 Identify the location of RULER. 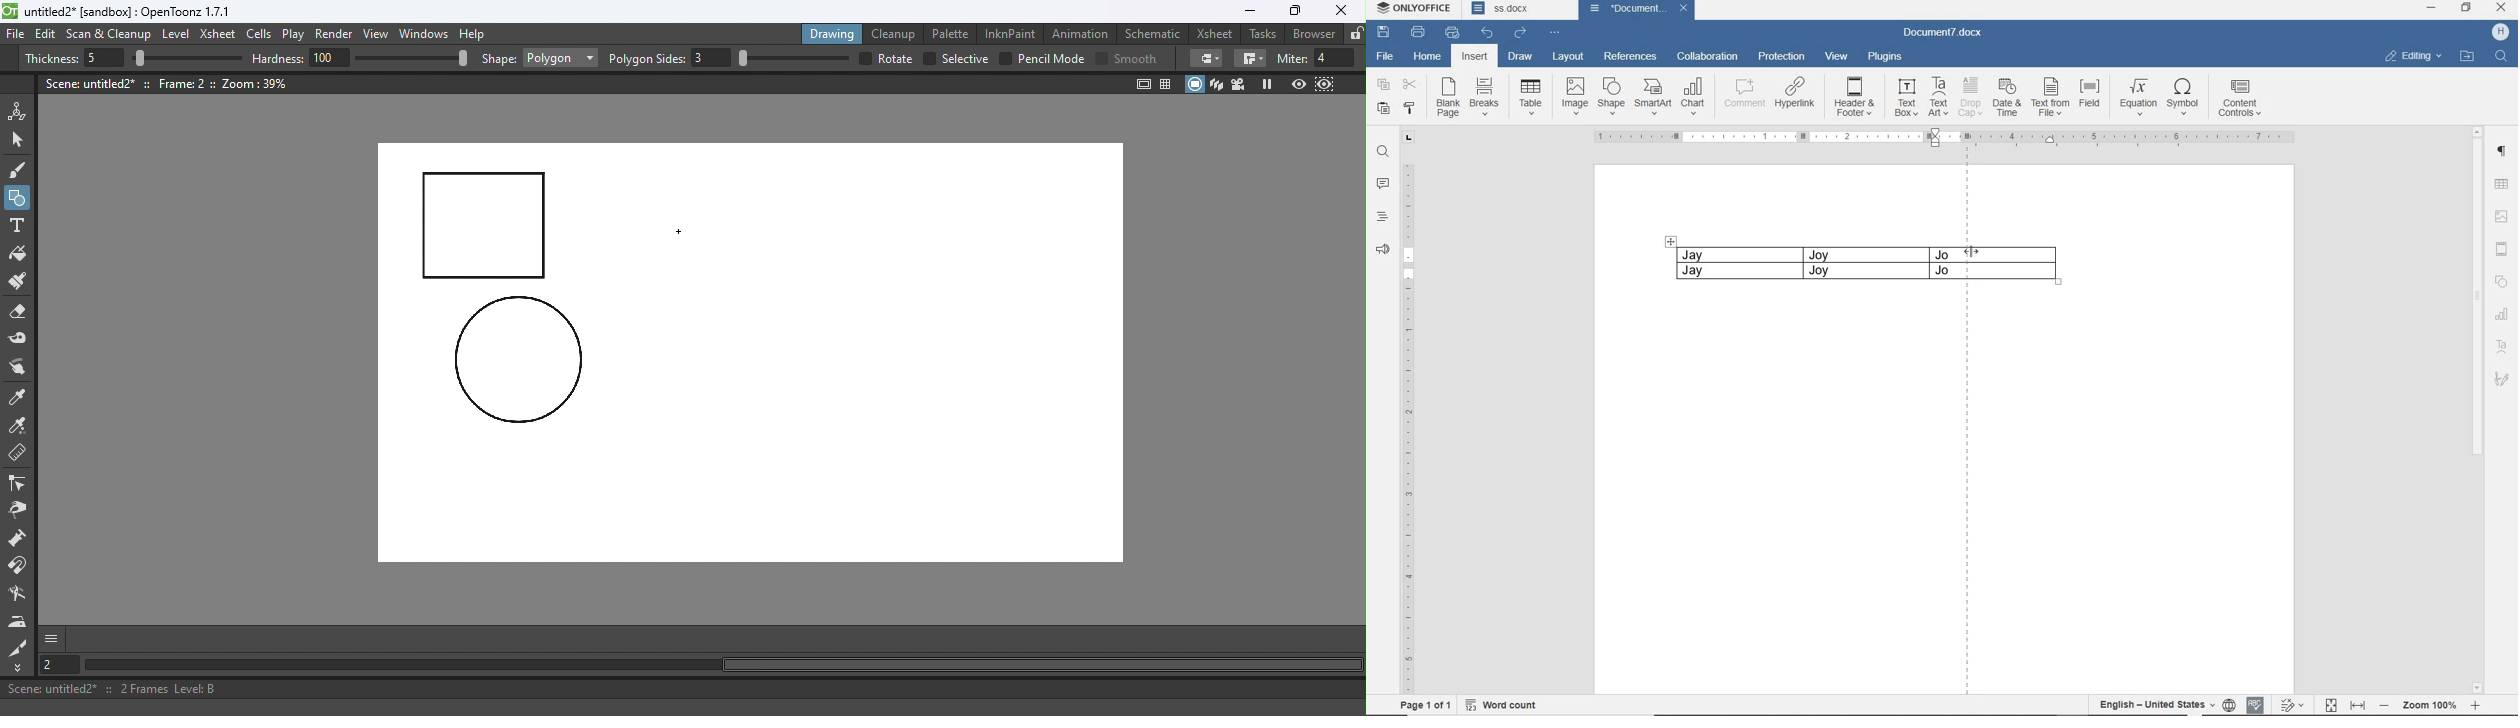
(1948, 138).